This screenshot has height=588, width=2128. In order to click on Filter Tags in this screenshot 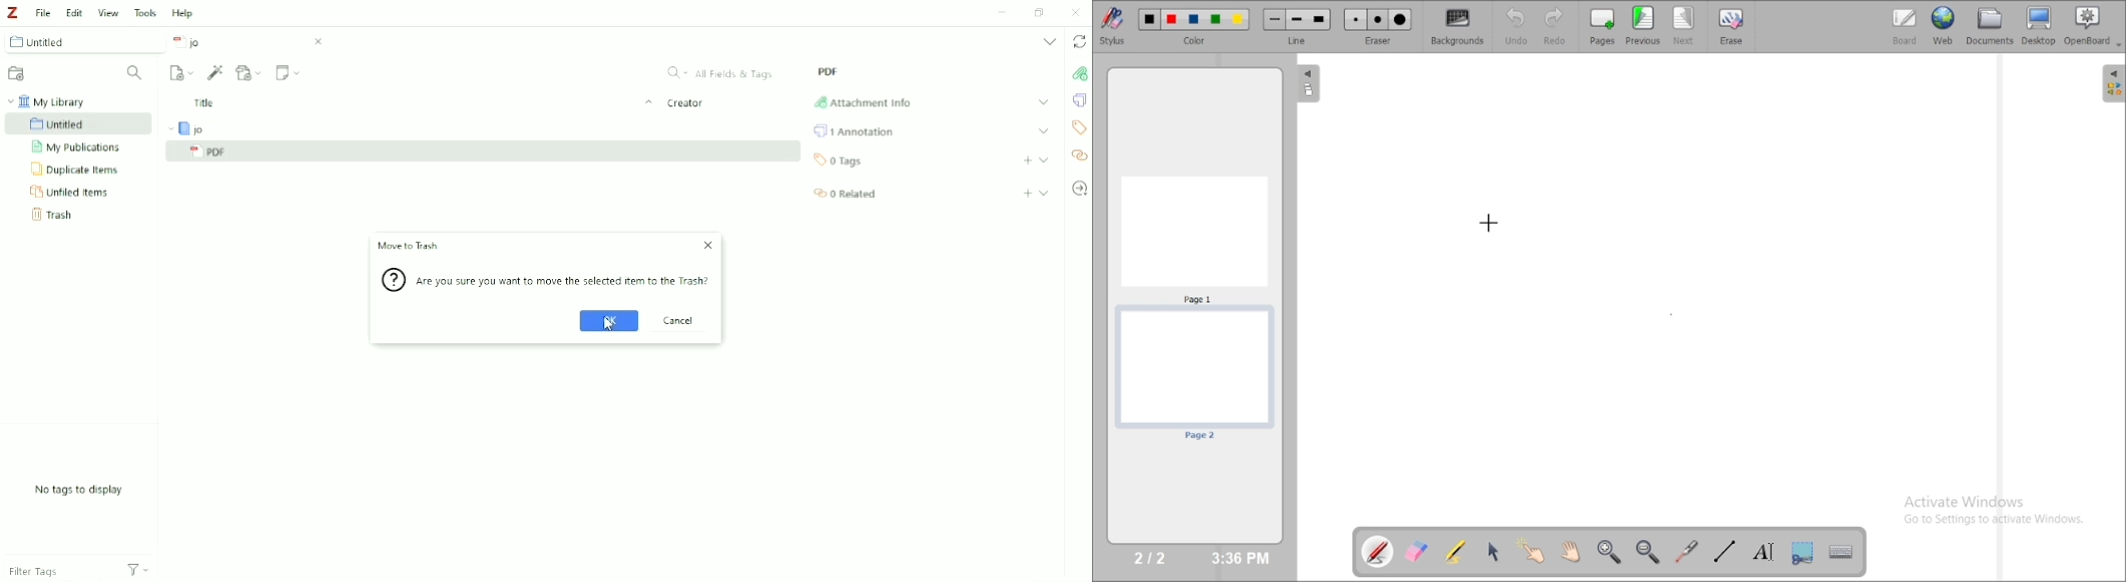, I will do `click(53, 572)`.